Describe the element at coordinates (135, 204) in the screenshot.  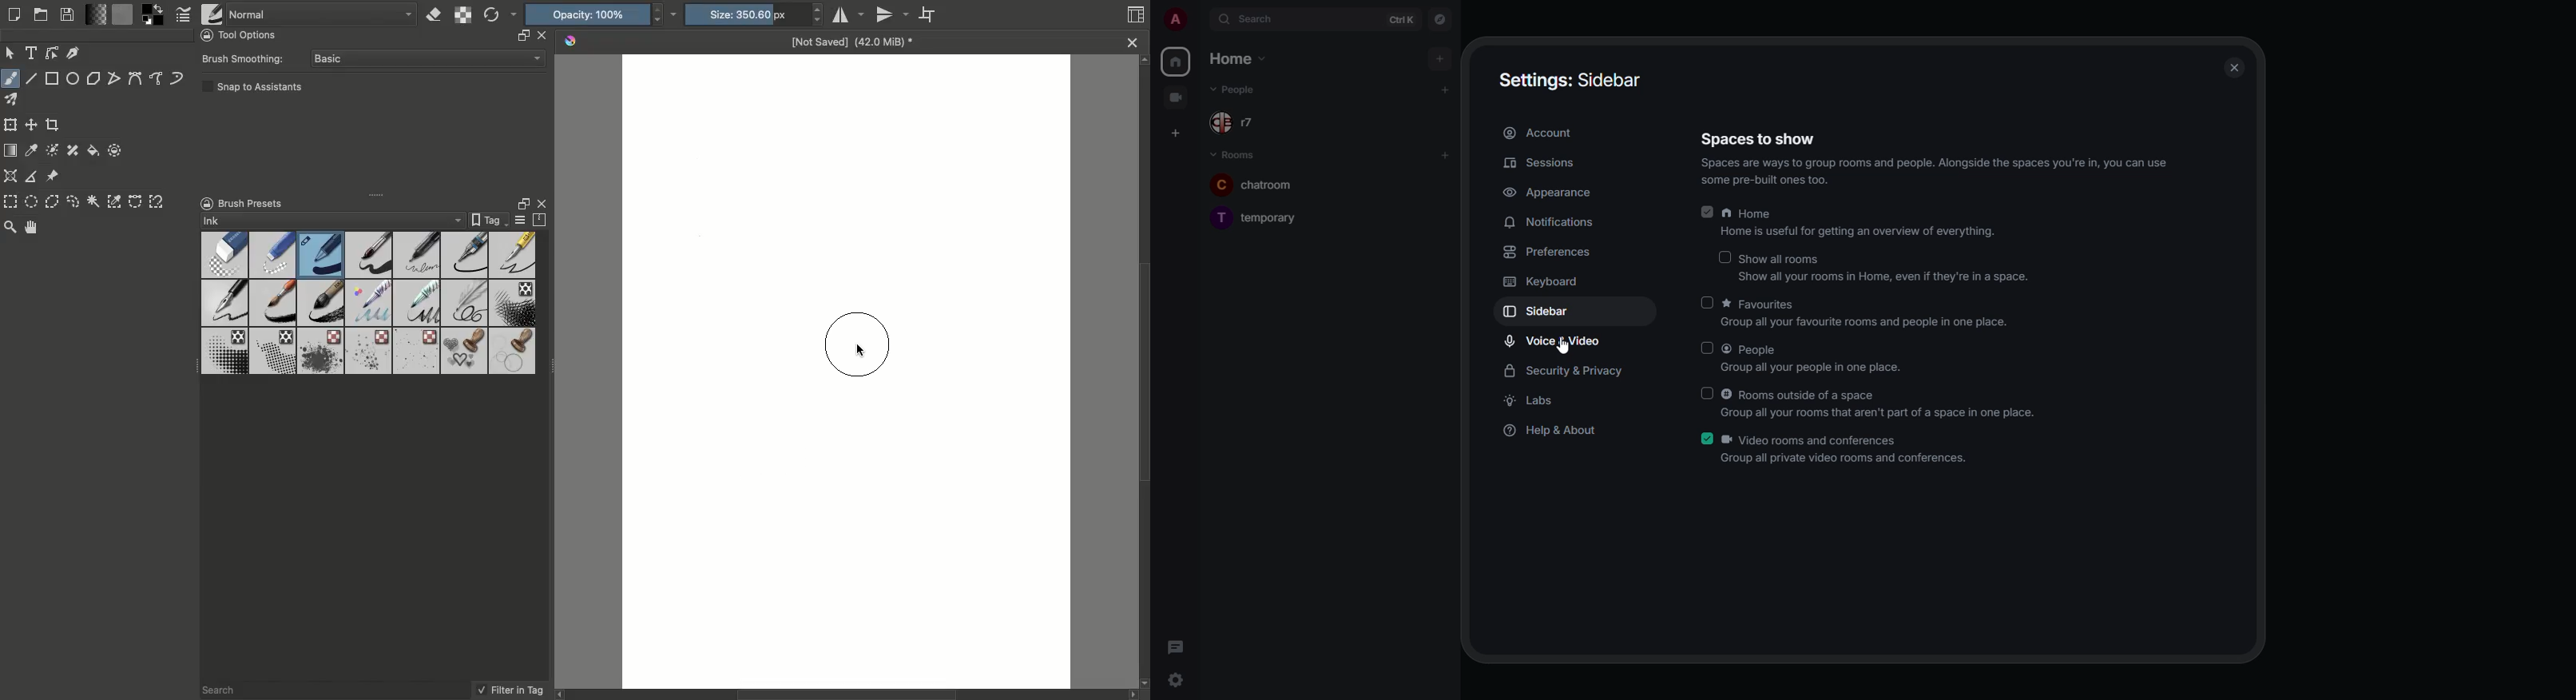
I see `Bézier curve selection tool` at that location.